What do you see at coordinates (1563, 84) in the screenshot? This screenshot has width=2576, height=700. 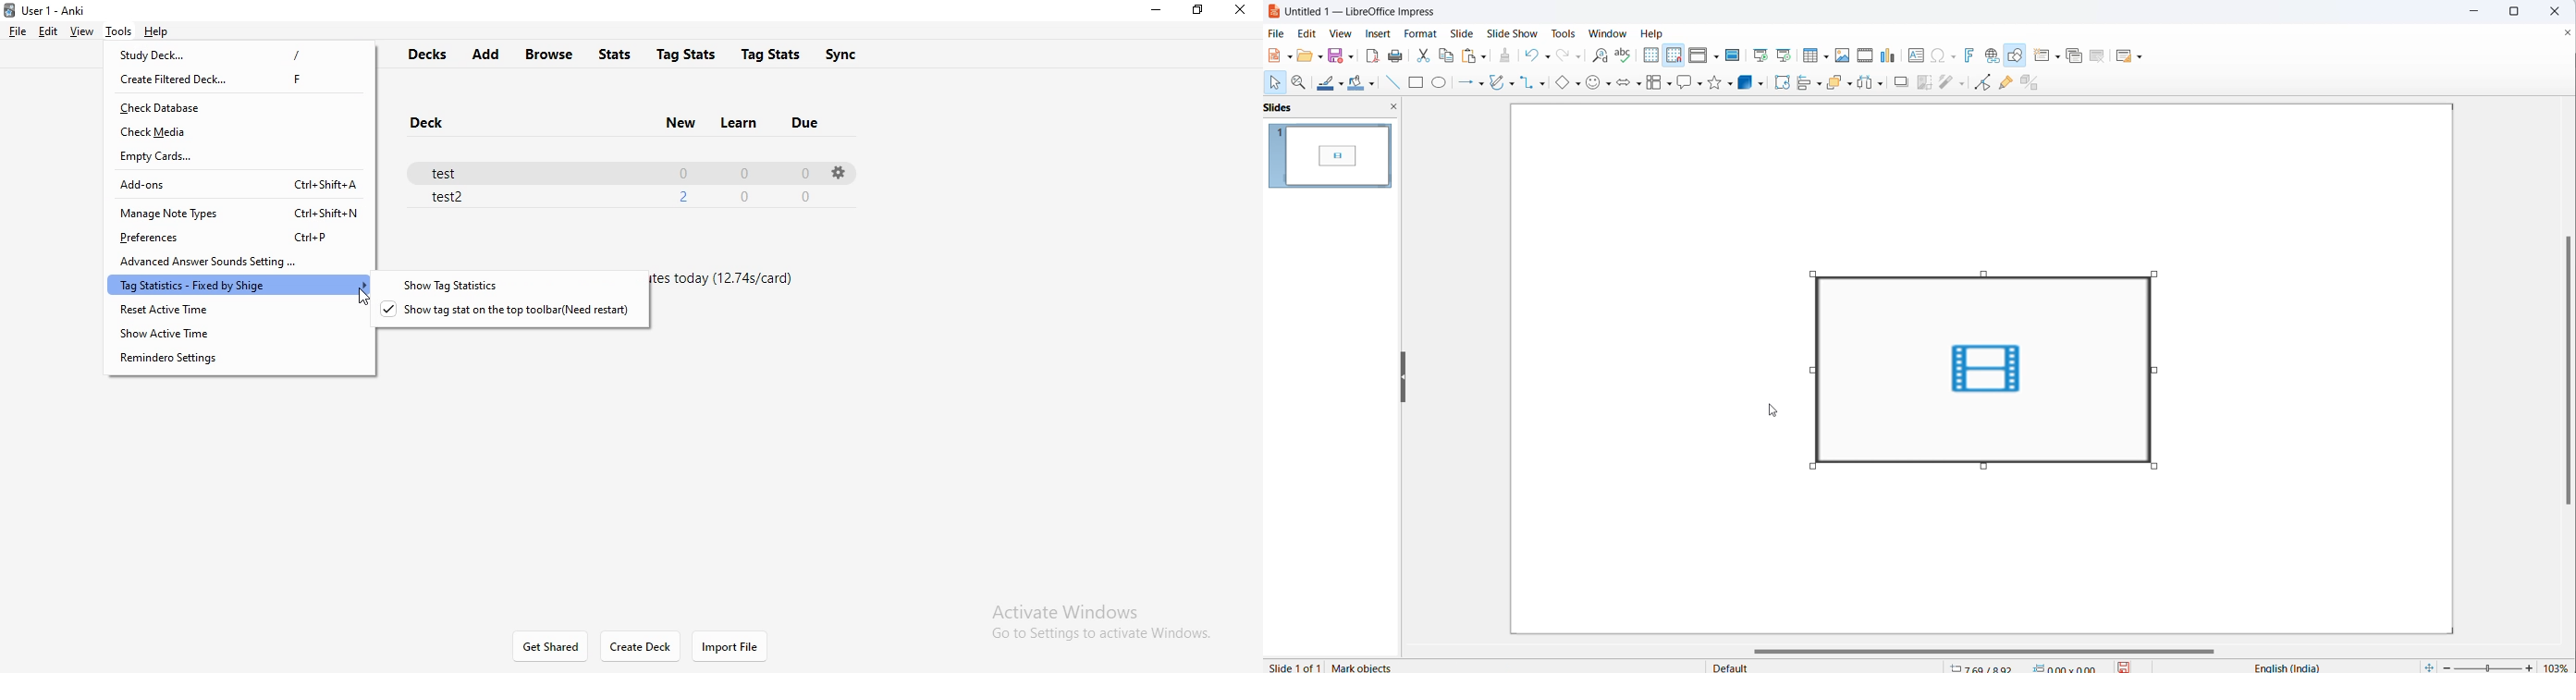 I see `basic shapes` at bounding box center [1563, 84].